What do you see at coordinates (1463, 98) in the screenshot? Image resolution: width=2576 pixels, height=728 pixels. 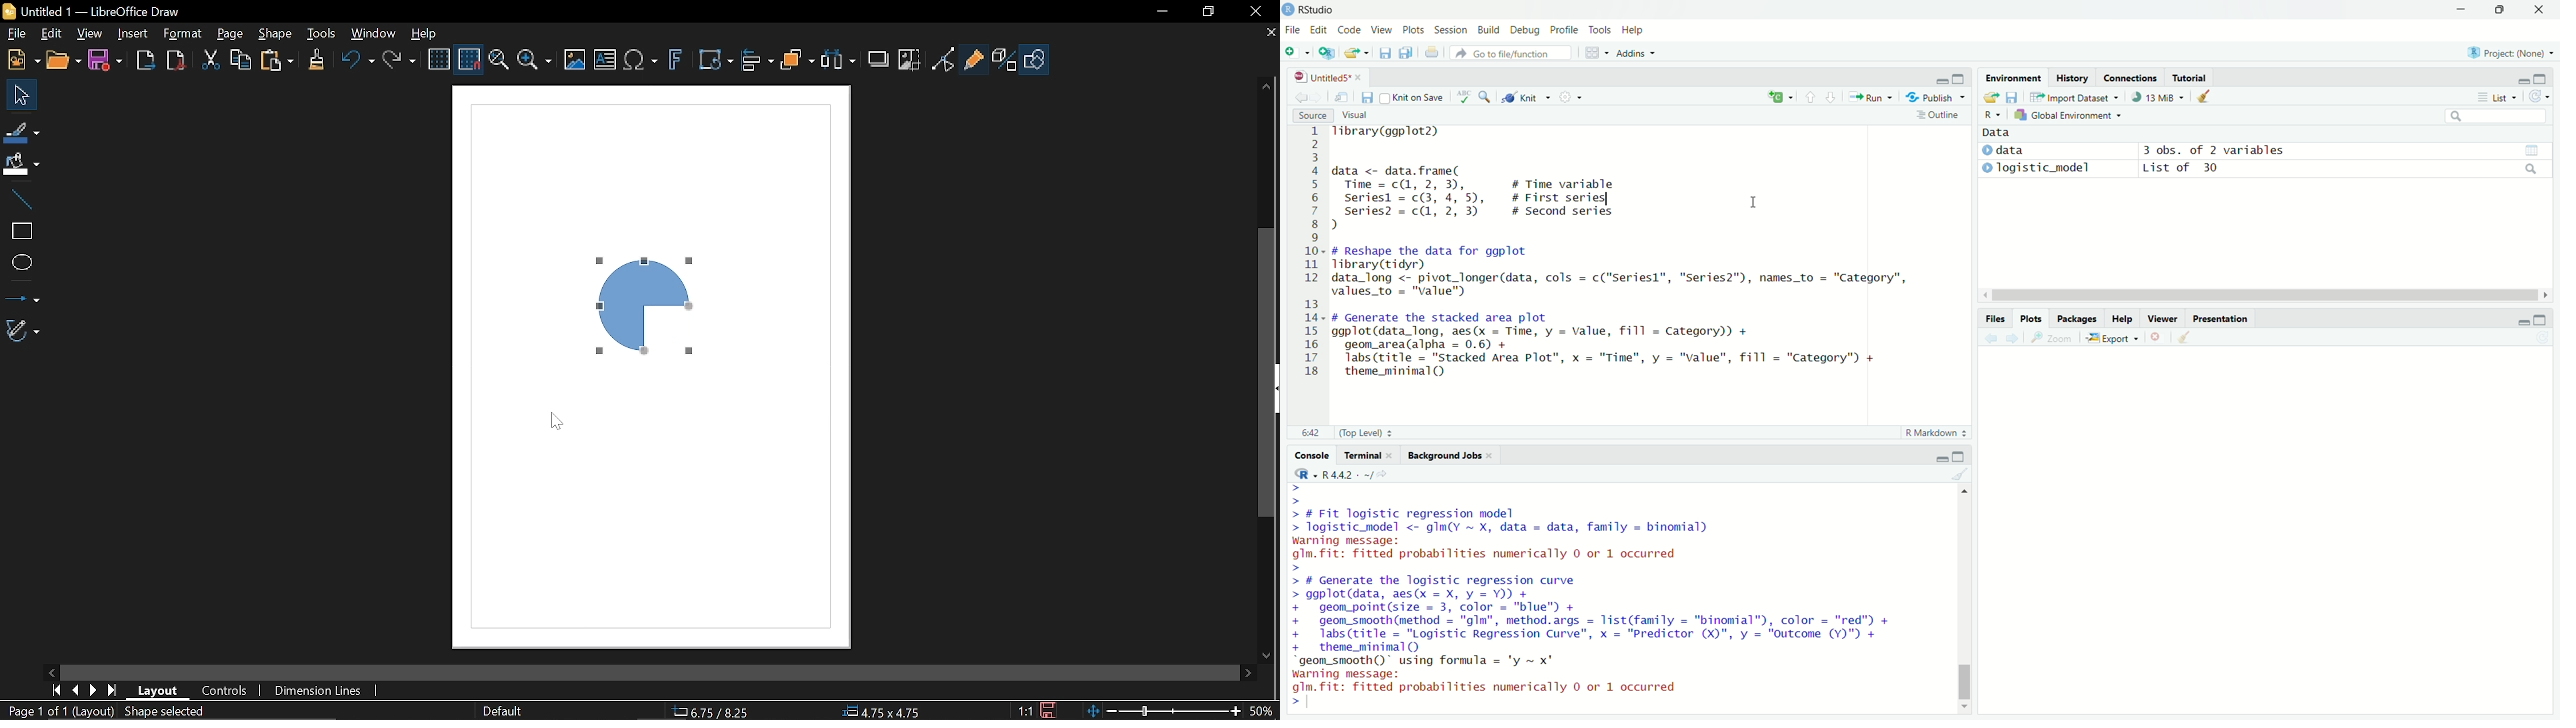 I see `abc` at bounding box center [1463, 98].